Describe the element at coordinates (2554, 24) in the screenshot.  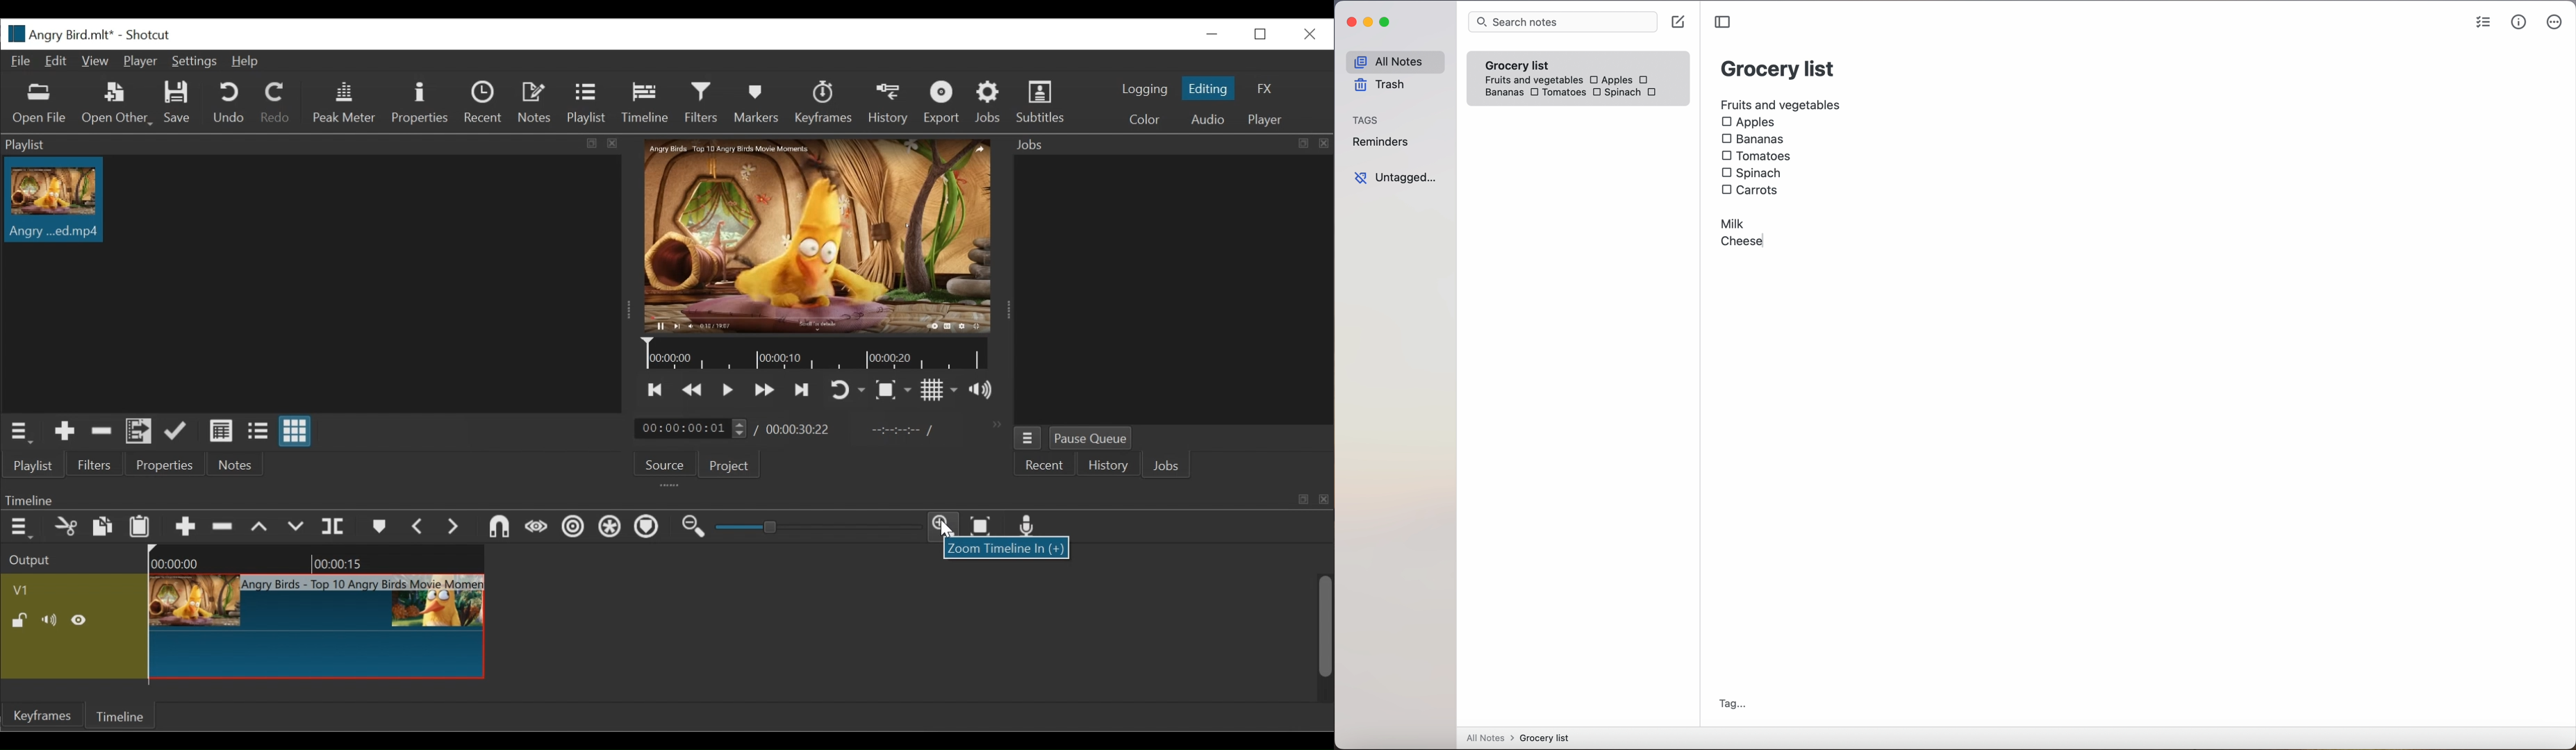
I see `more options` at that location.